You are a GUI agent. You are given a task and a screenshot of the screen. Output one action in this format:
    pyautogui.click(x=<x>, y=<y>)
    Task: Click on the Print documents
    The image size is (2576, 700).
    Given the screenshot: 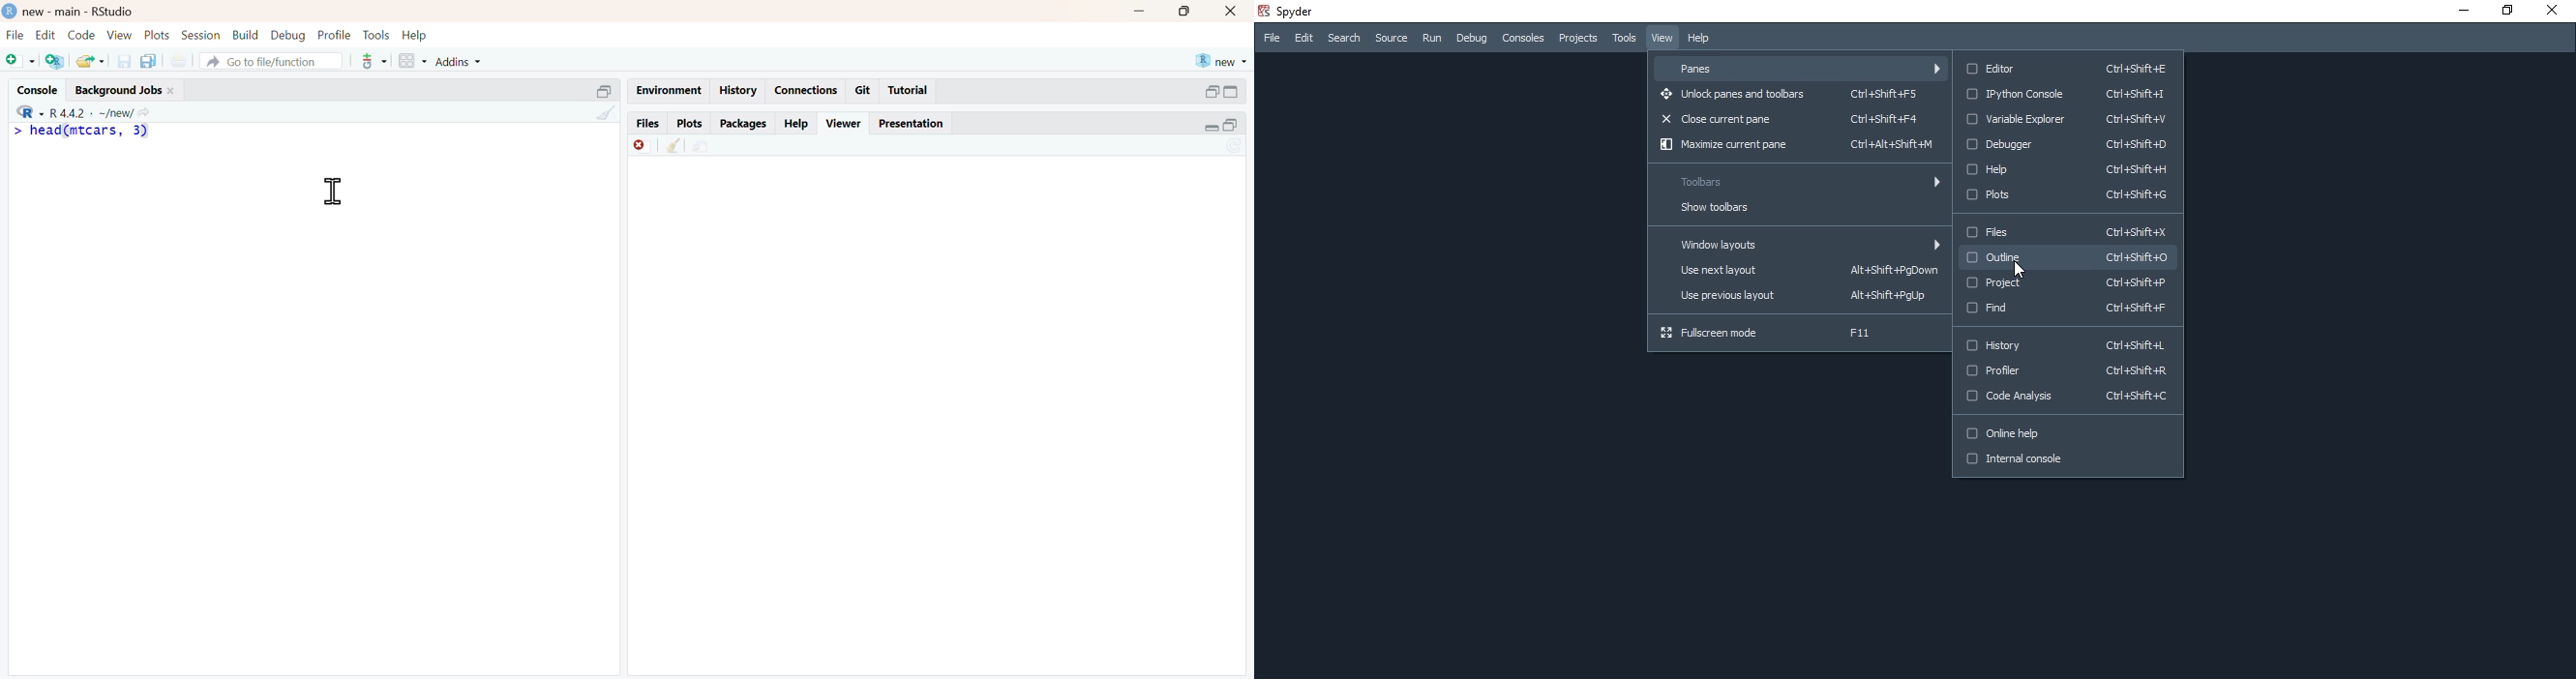 What is the action you would take?
    pyautogui.click(x=182, y=58)
    